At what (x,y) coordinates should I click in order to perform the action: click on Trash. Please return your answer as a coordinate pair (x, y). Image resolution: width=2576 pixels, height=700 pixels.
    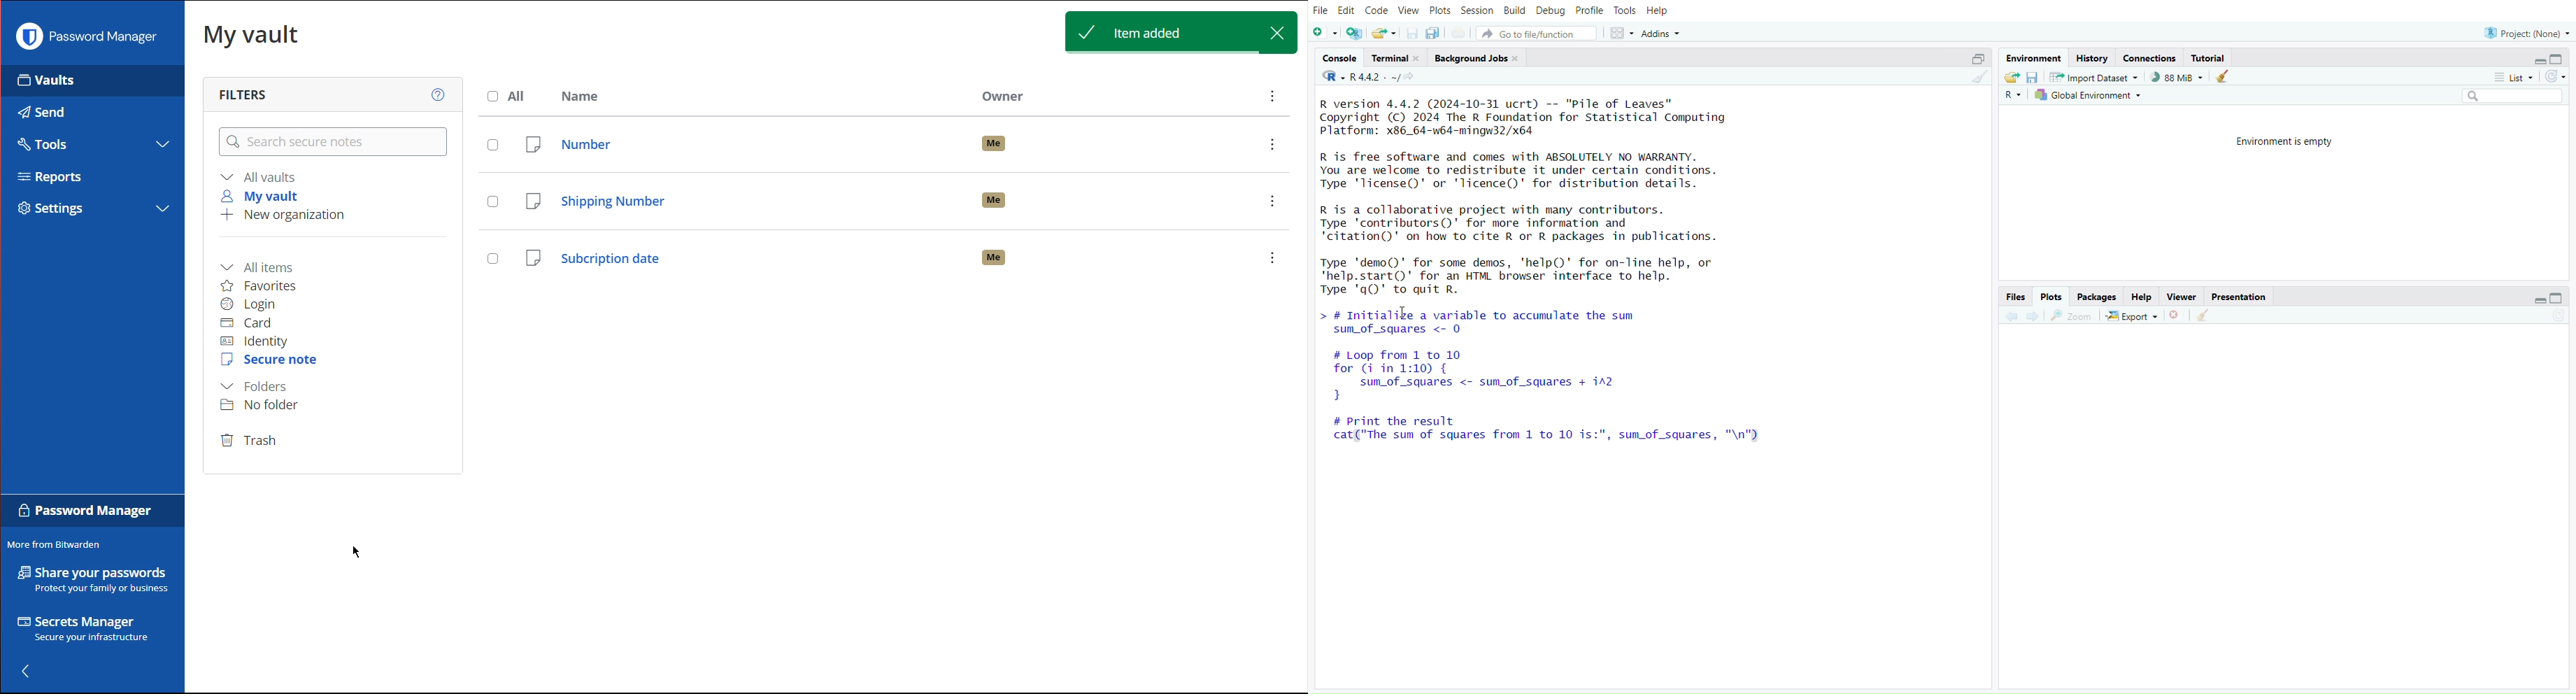
    Looking at the image, I should click on (251, 441).